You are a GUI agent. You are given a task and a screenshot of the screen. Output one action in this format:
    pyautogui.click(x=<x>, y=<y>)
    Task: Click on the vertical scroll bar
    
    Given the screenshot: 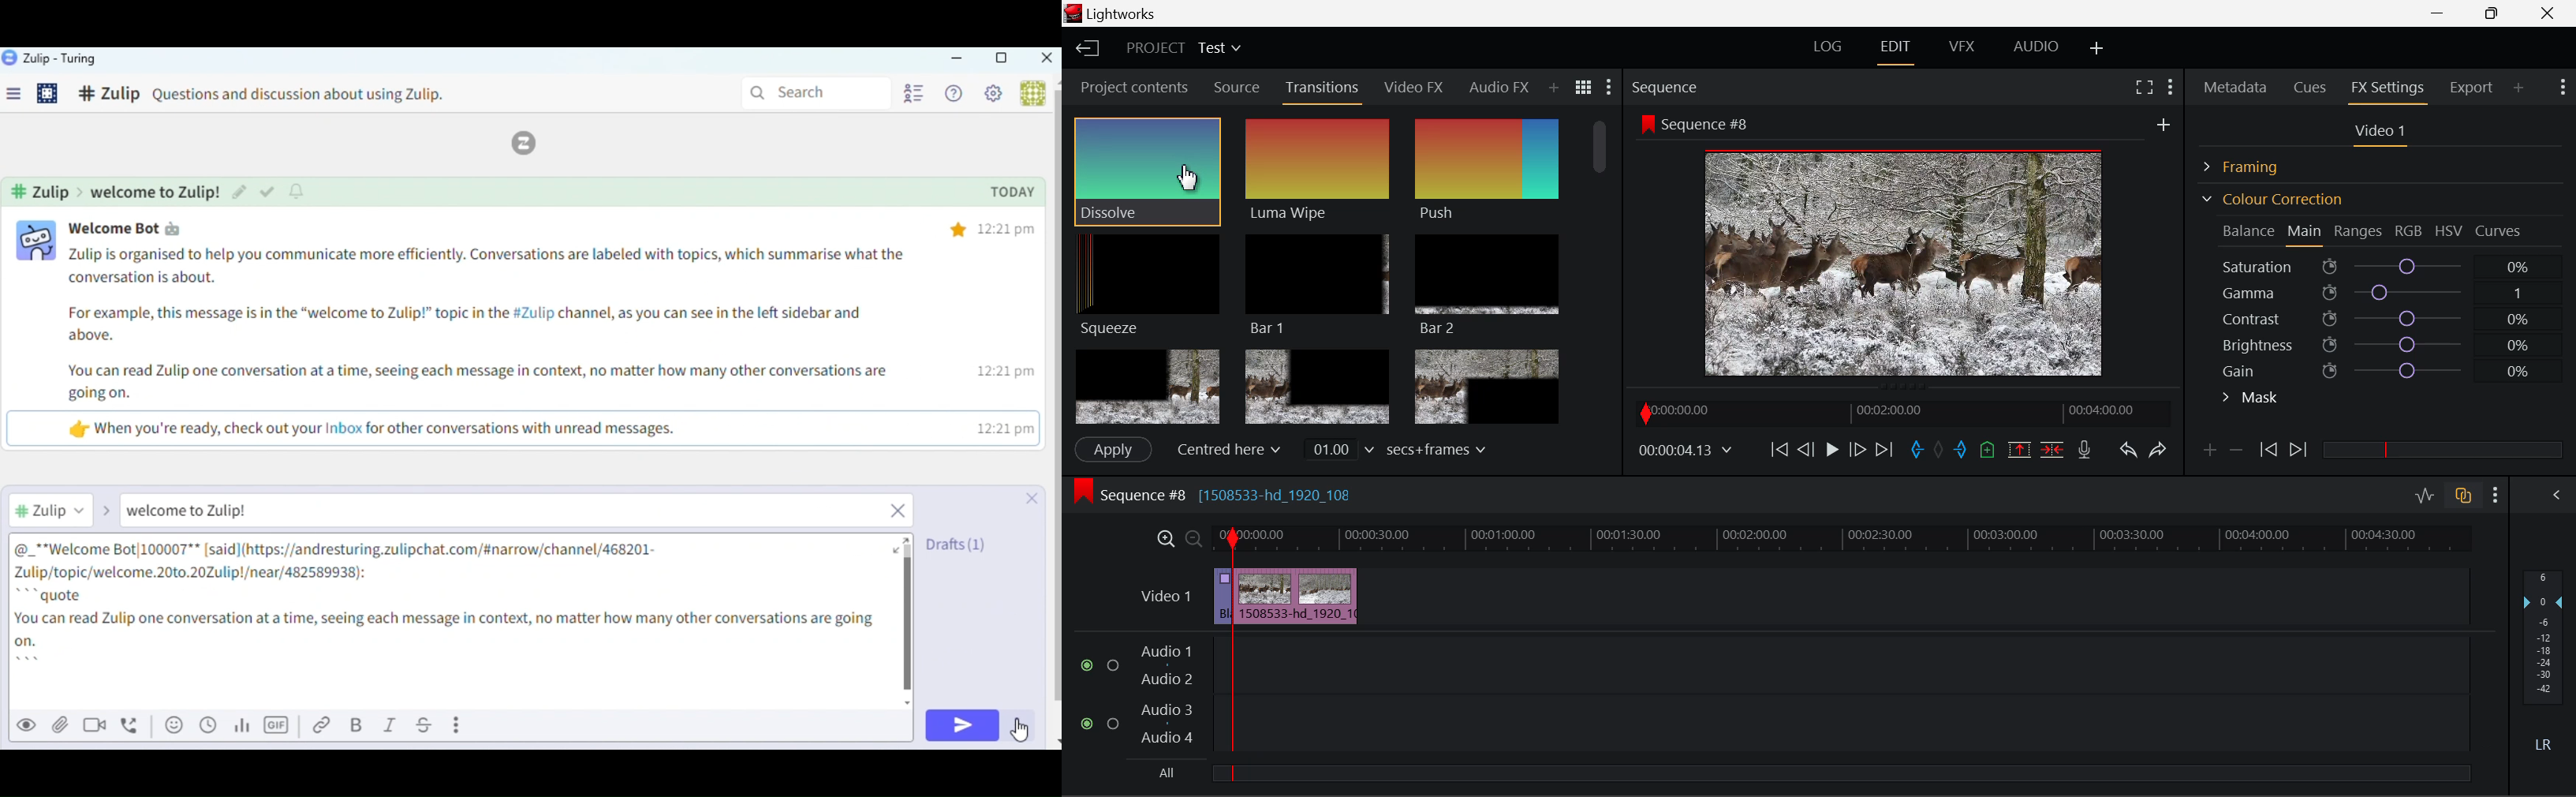 What is the action you would take?
    pyautogui.click(x=1056, y=396)
    